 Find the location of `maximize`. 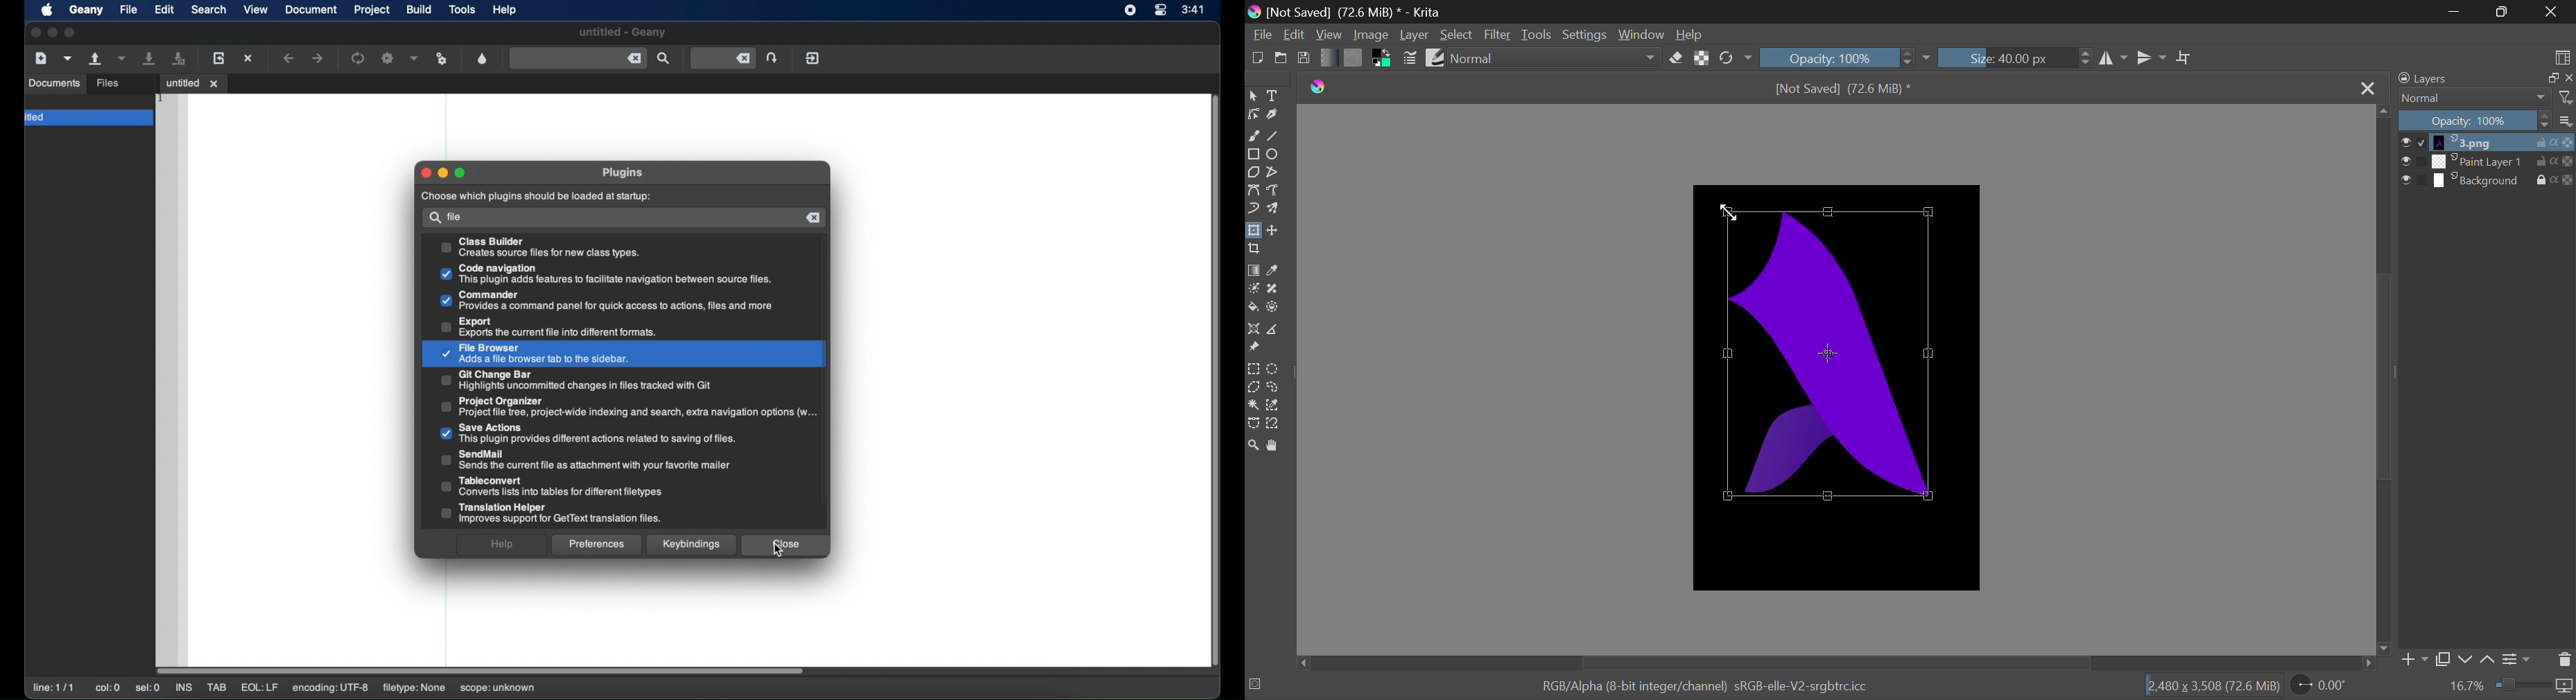

maximize is located at coordinates (70, 32).